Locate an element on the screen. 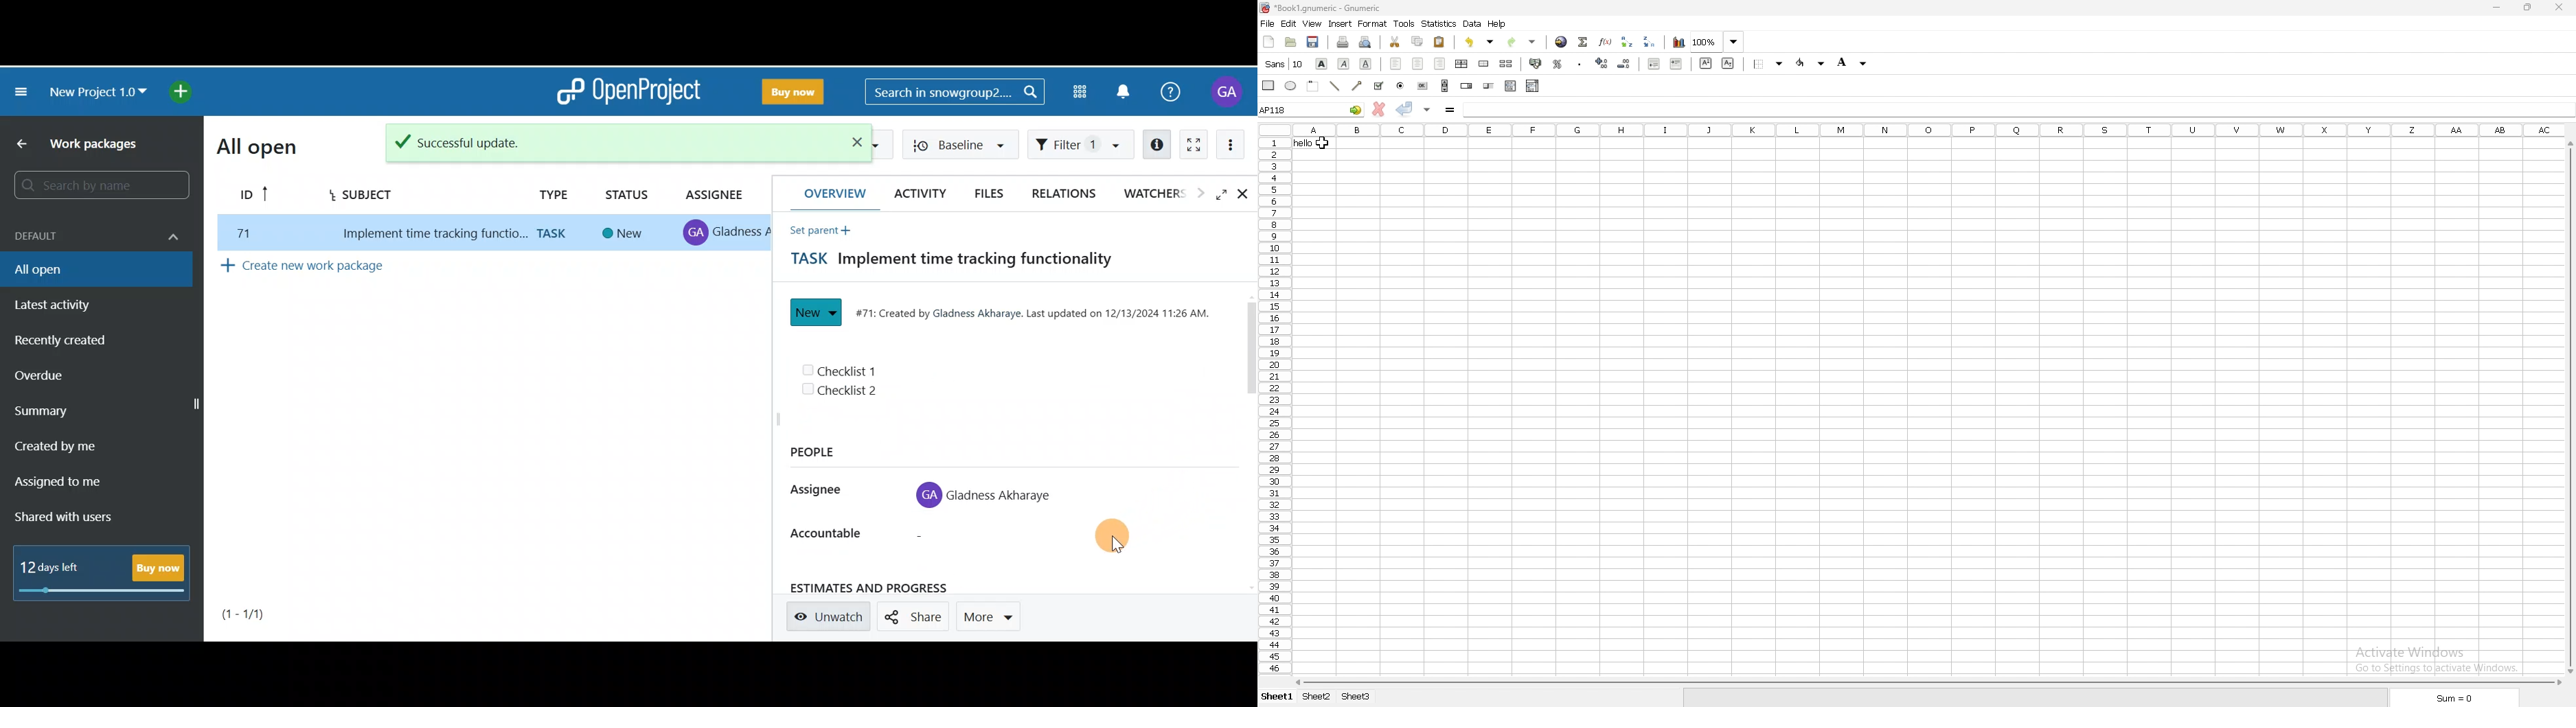 Image resolution: width=2576 pixels, height=728 pixels. border is located at coordinates (1769, 63).